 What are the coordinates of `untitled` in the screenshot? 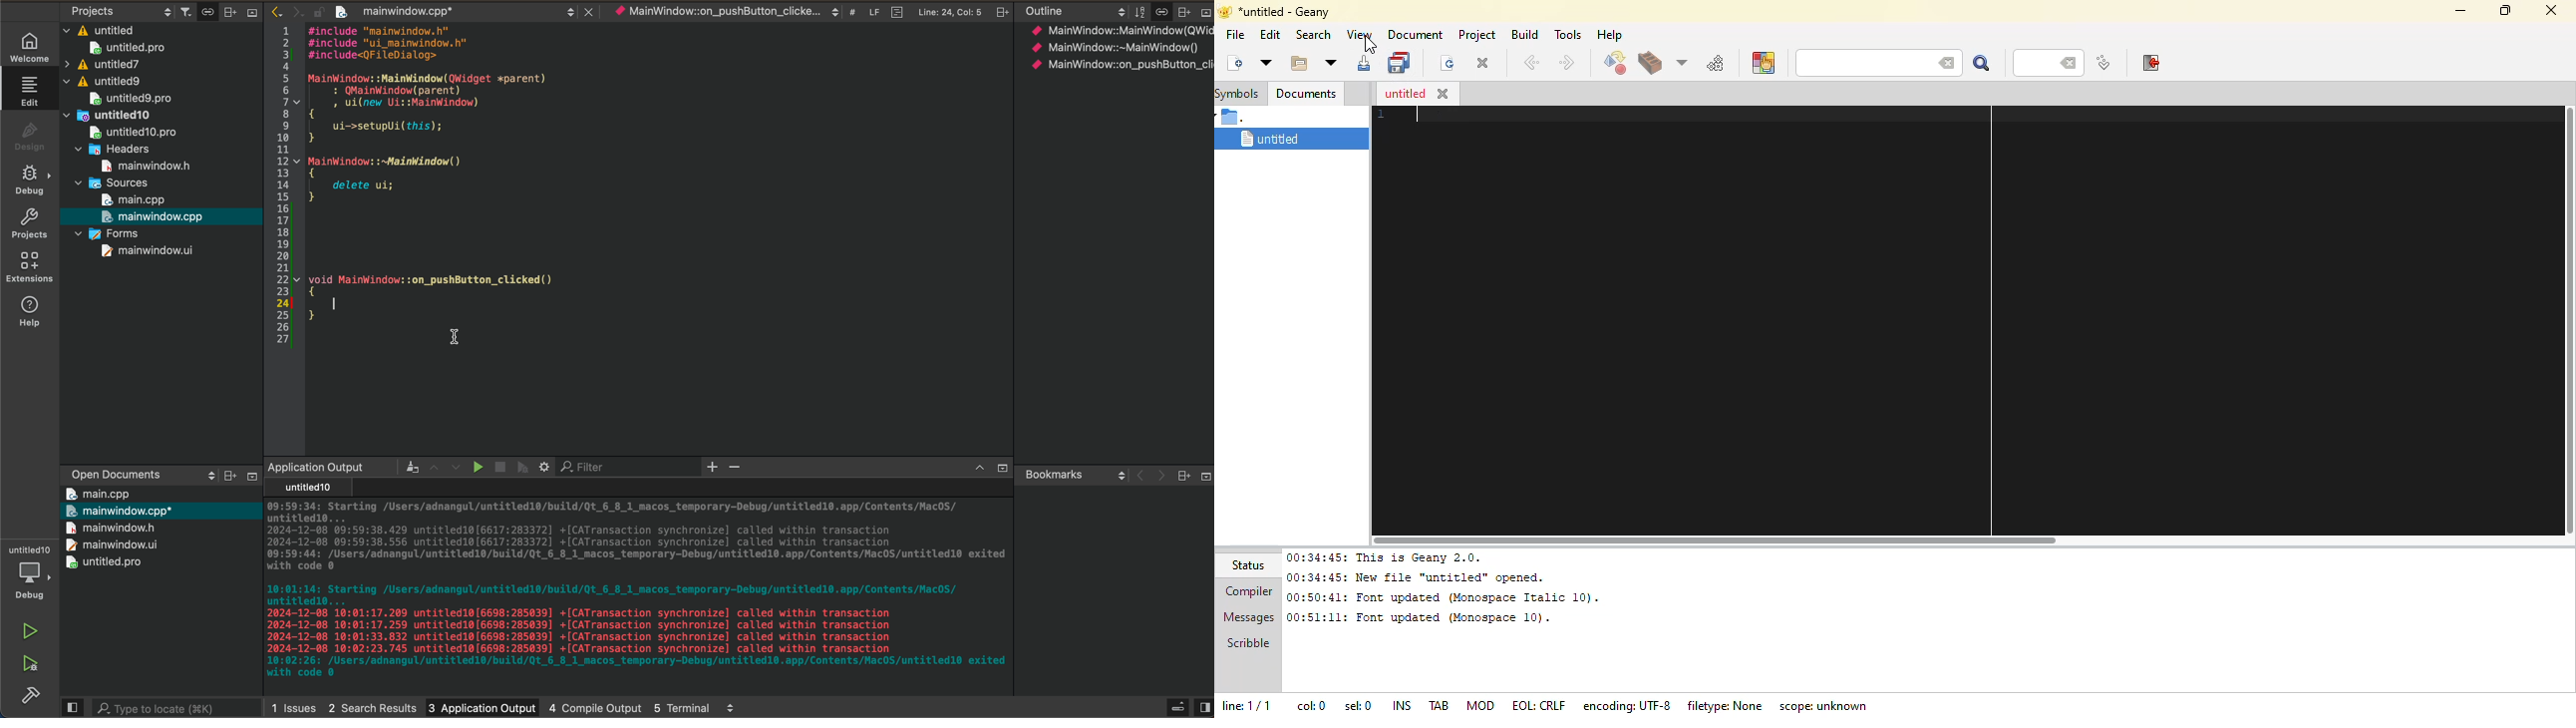 It's located at (100, 28).